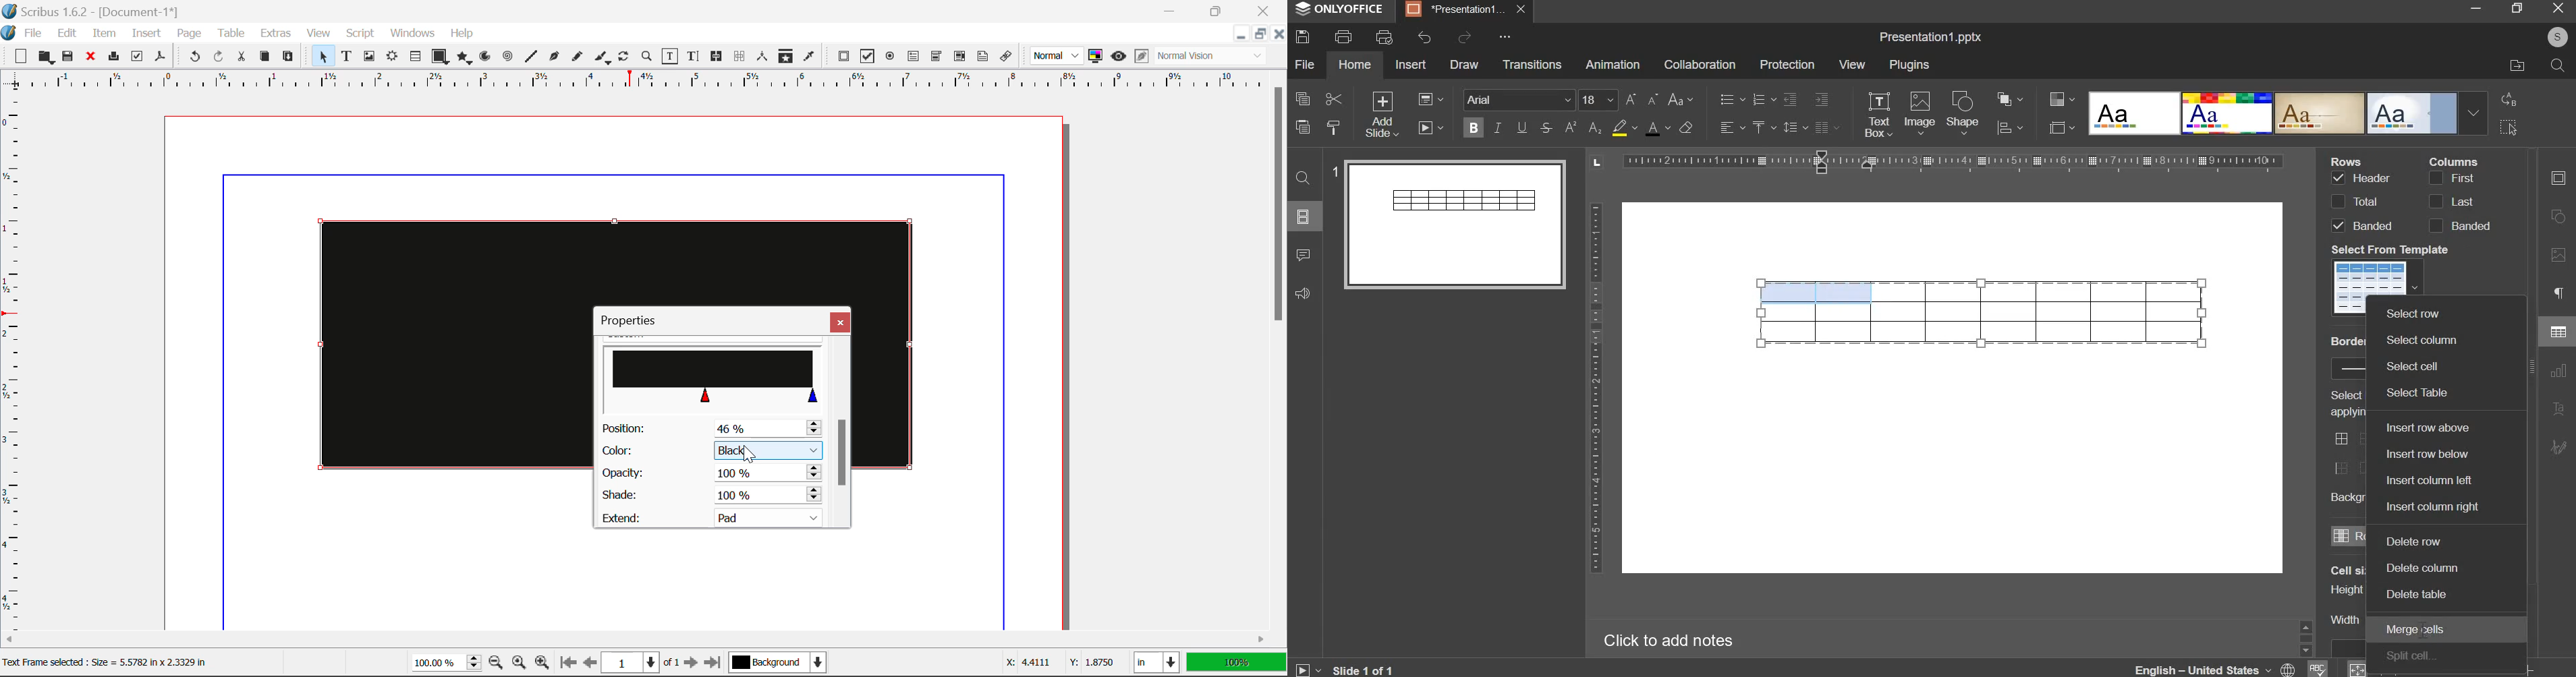 This screenshot has width=2576, height=700. I want to click on Click to add notes, so click(1664, 638).